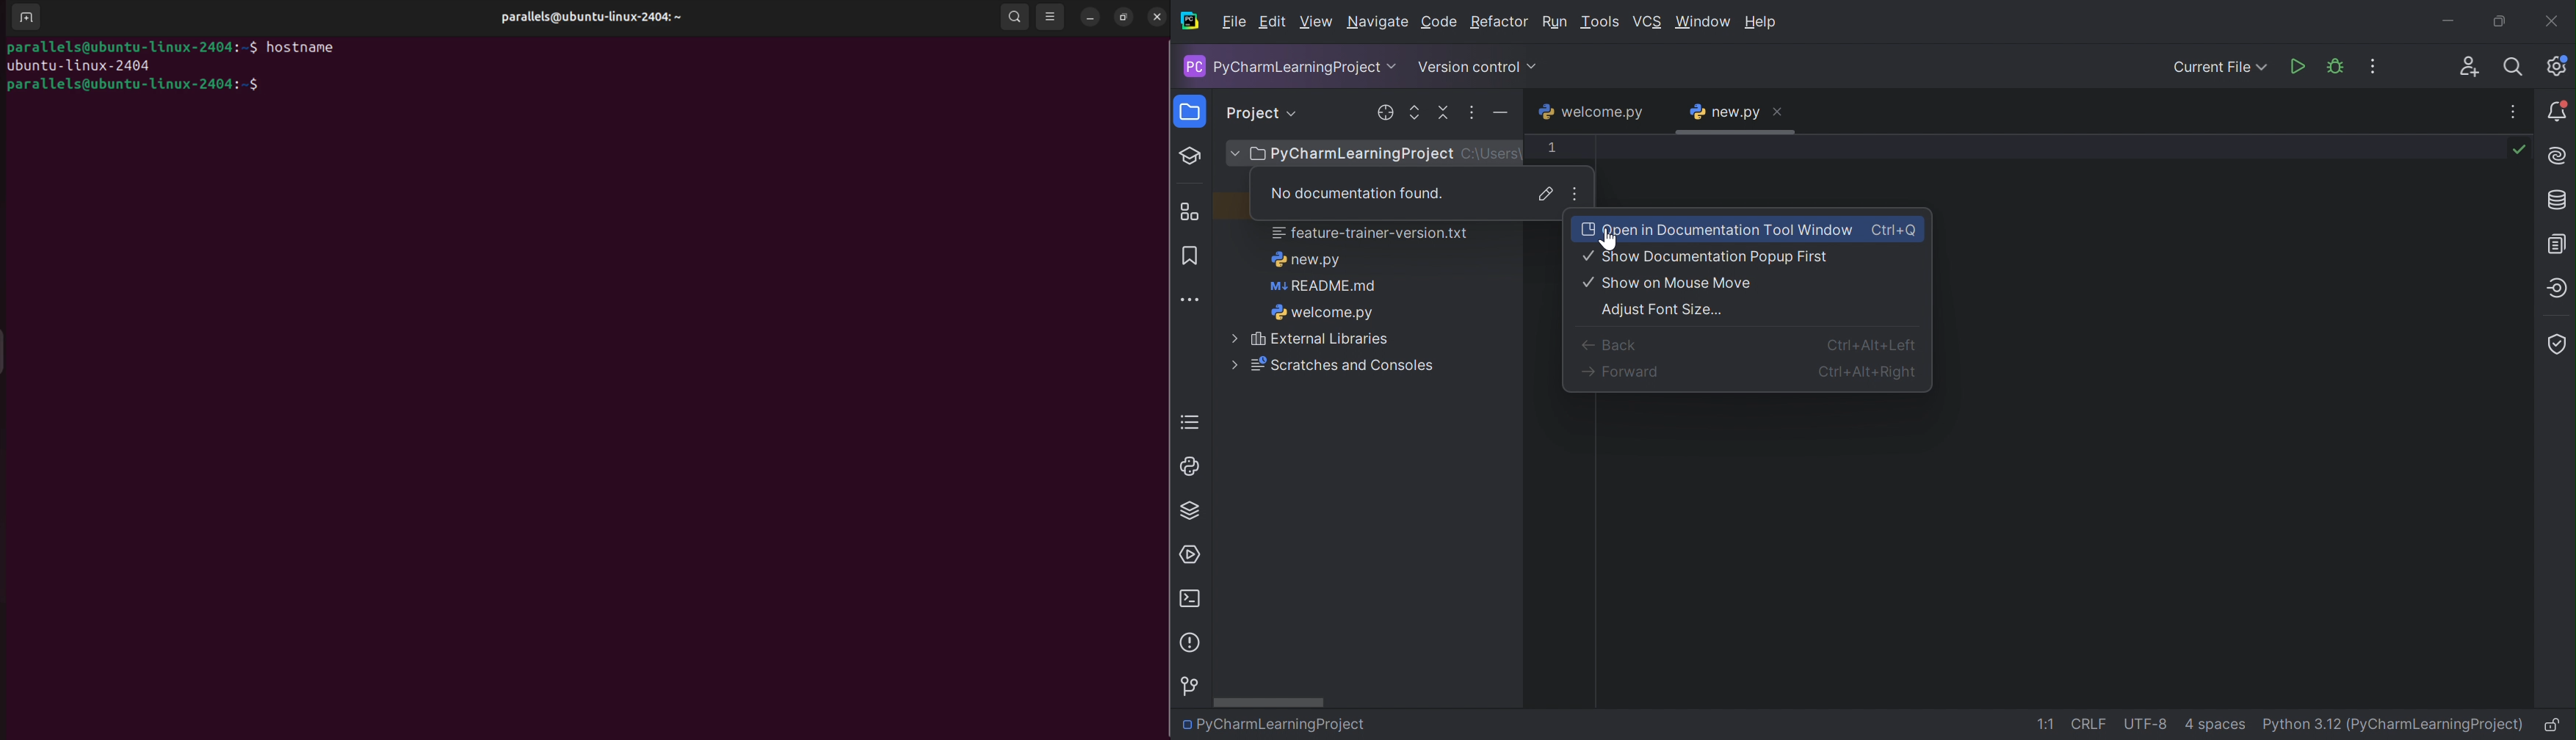 The image size is (2576, 756). What do you see at coordinates (1161, 362) in the screenshot?
I see `Scrollbar` at bounding box center [1161, 362].